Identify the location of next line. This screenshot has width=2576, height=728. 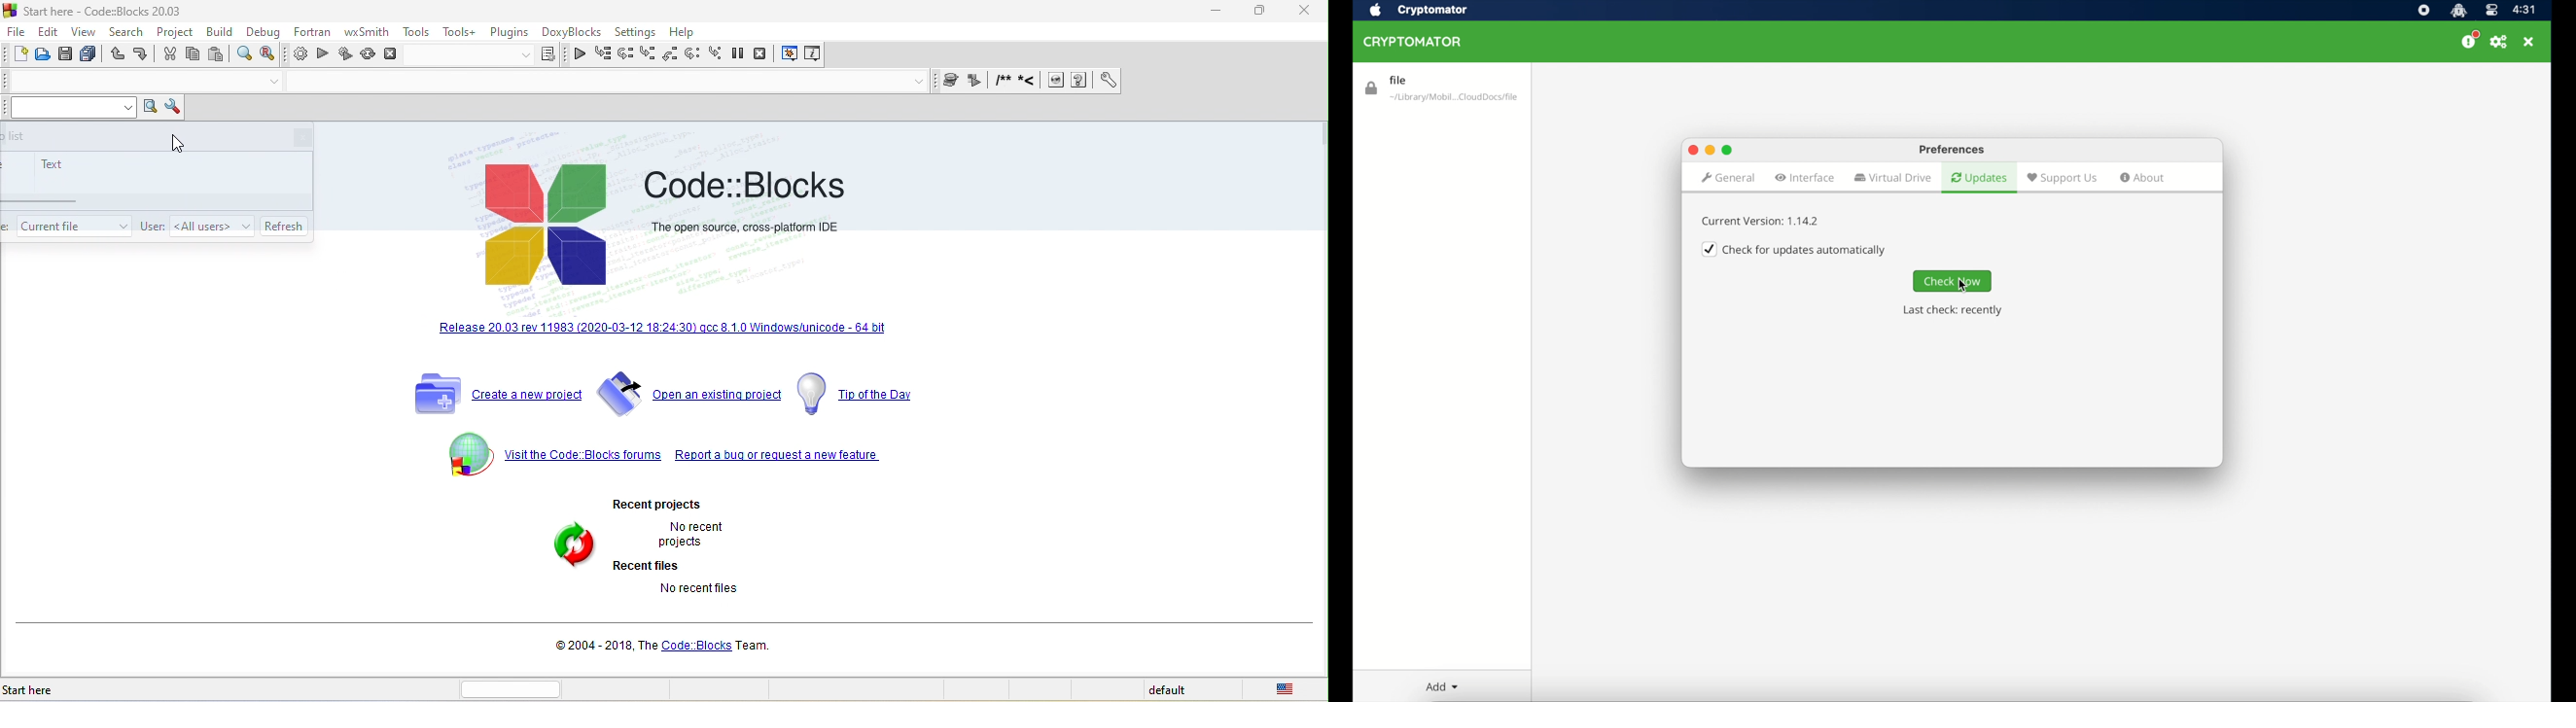
(624, 53).